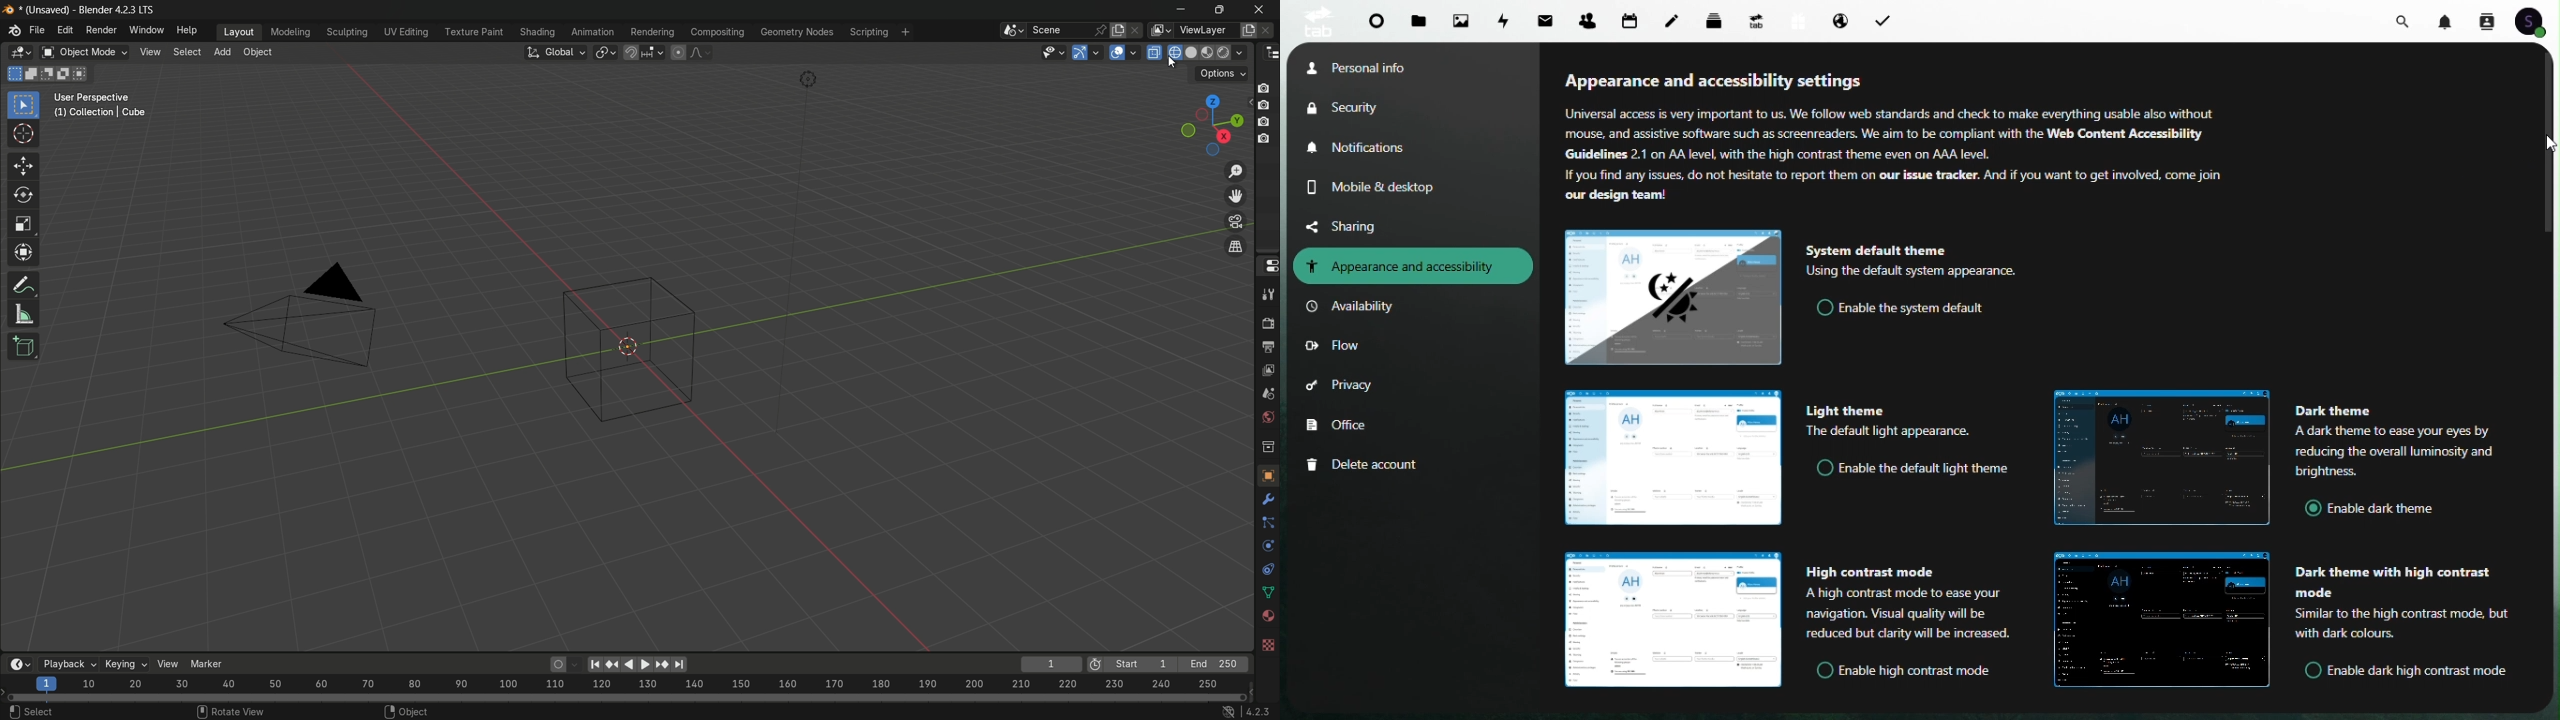 The image size is (2576, 728). I want to click on email hosting, so click(1839, 21).